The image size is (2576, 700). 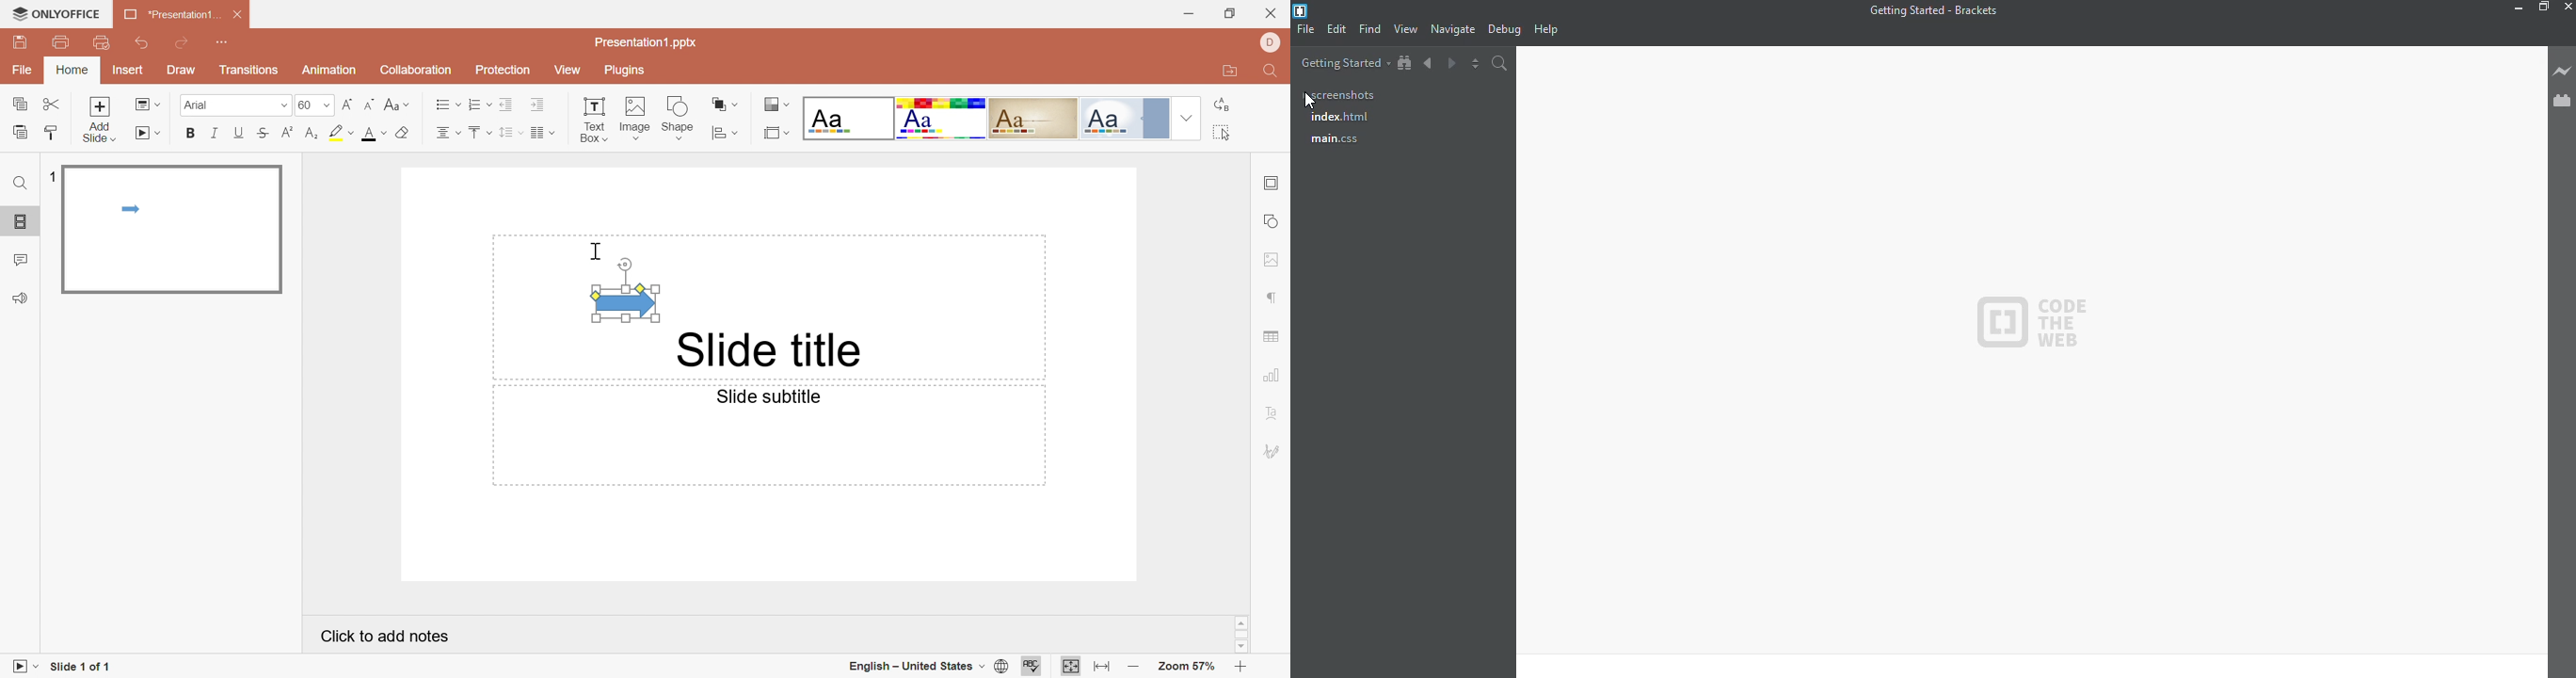 I want to click on Table settings, so click(x=1271, y=337).